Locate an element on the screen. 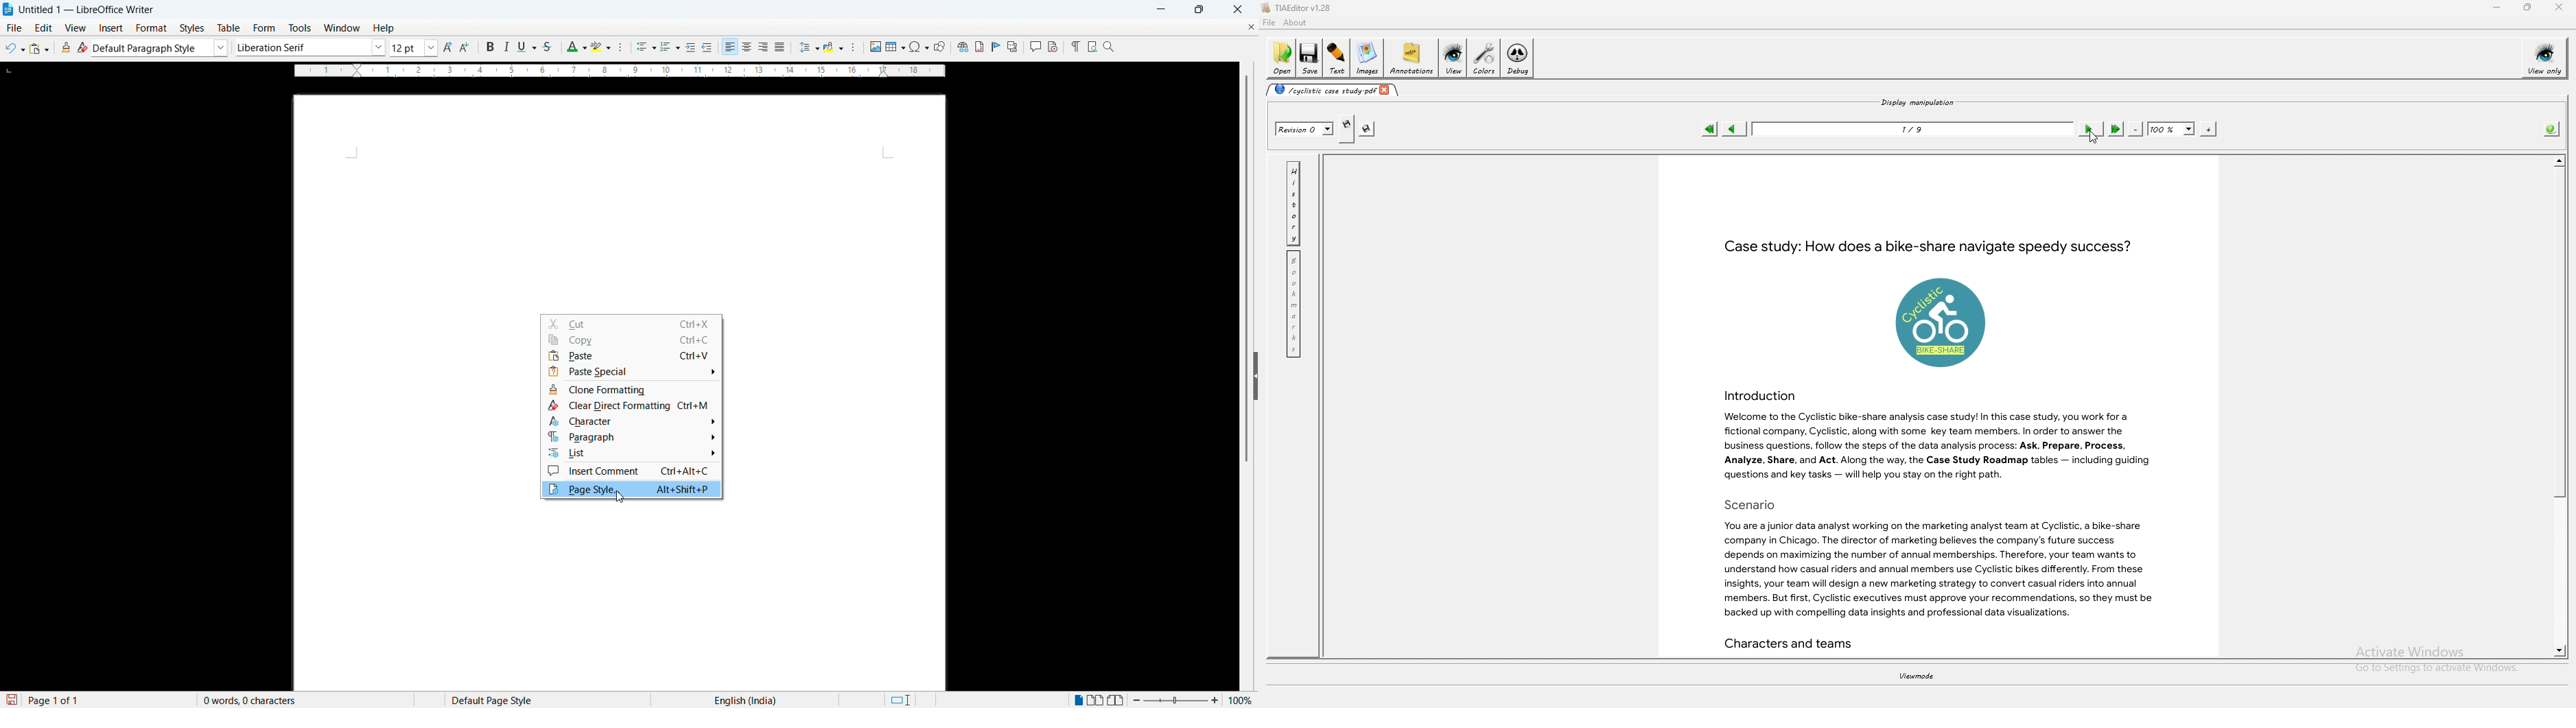  Close document  is located at coordinates (1251, 26).